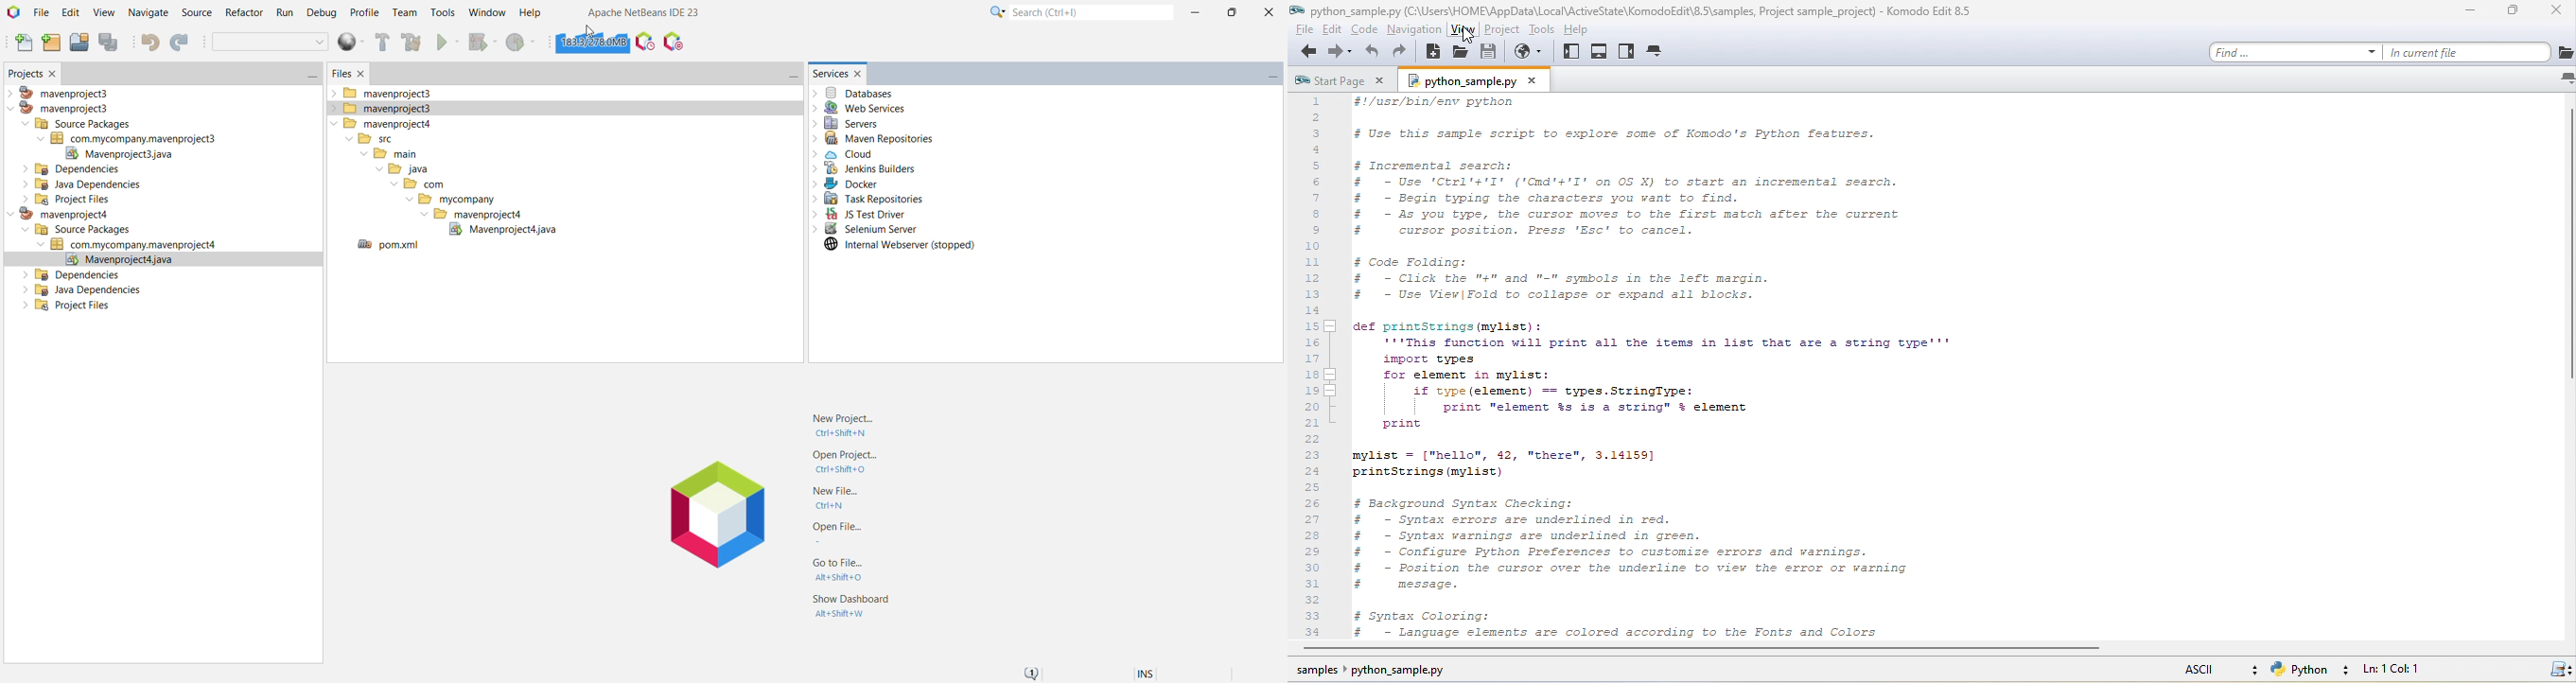  Describe the element at coordinates (56, 215) in the screenshot. I see `mavenproject4` at that location.